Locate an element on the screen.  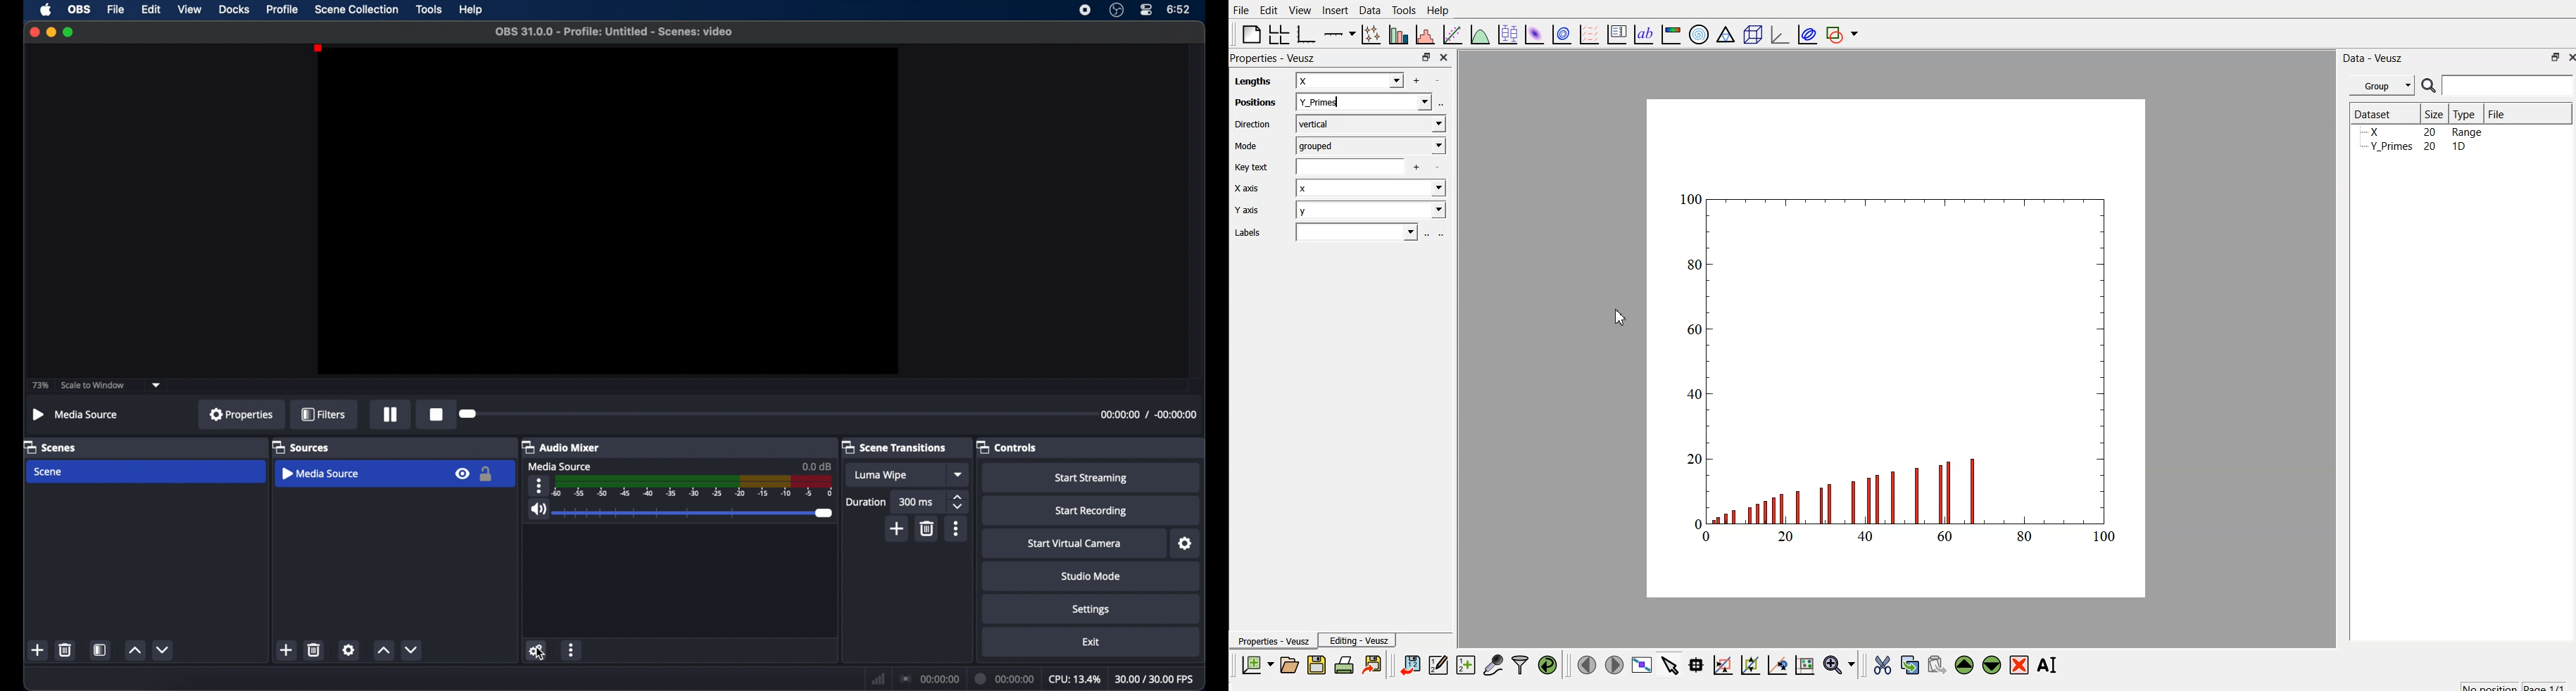
duration is located at coordinates (1005, 679).